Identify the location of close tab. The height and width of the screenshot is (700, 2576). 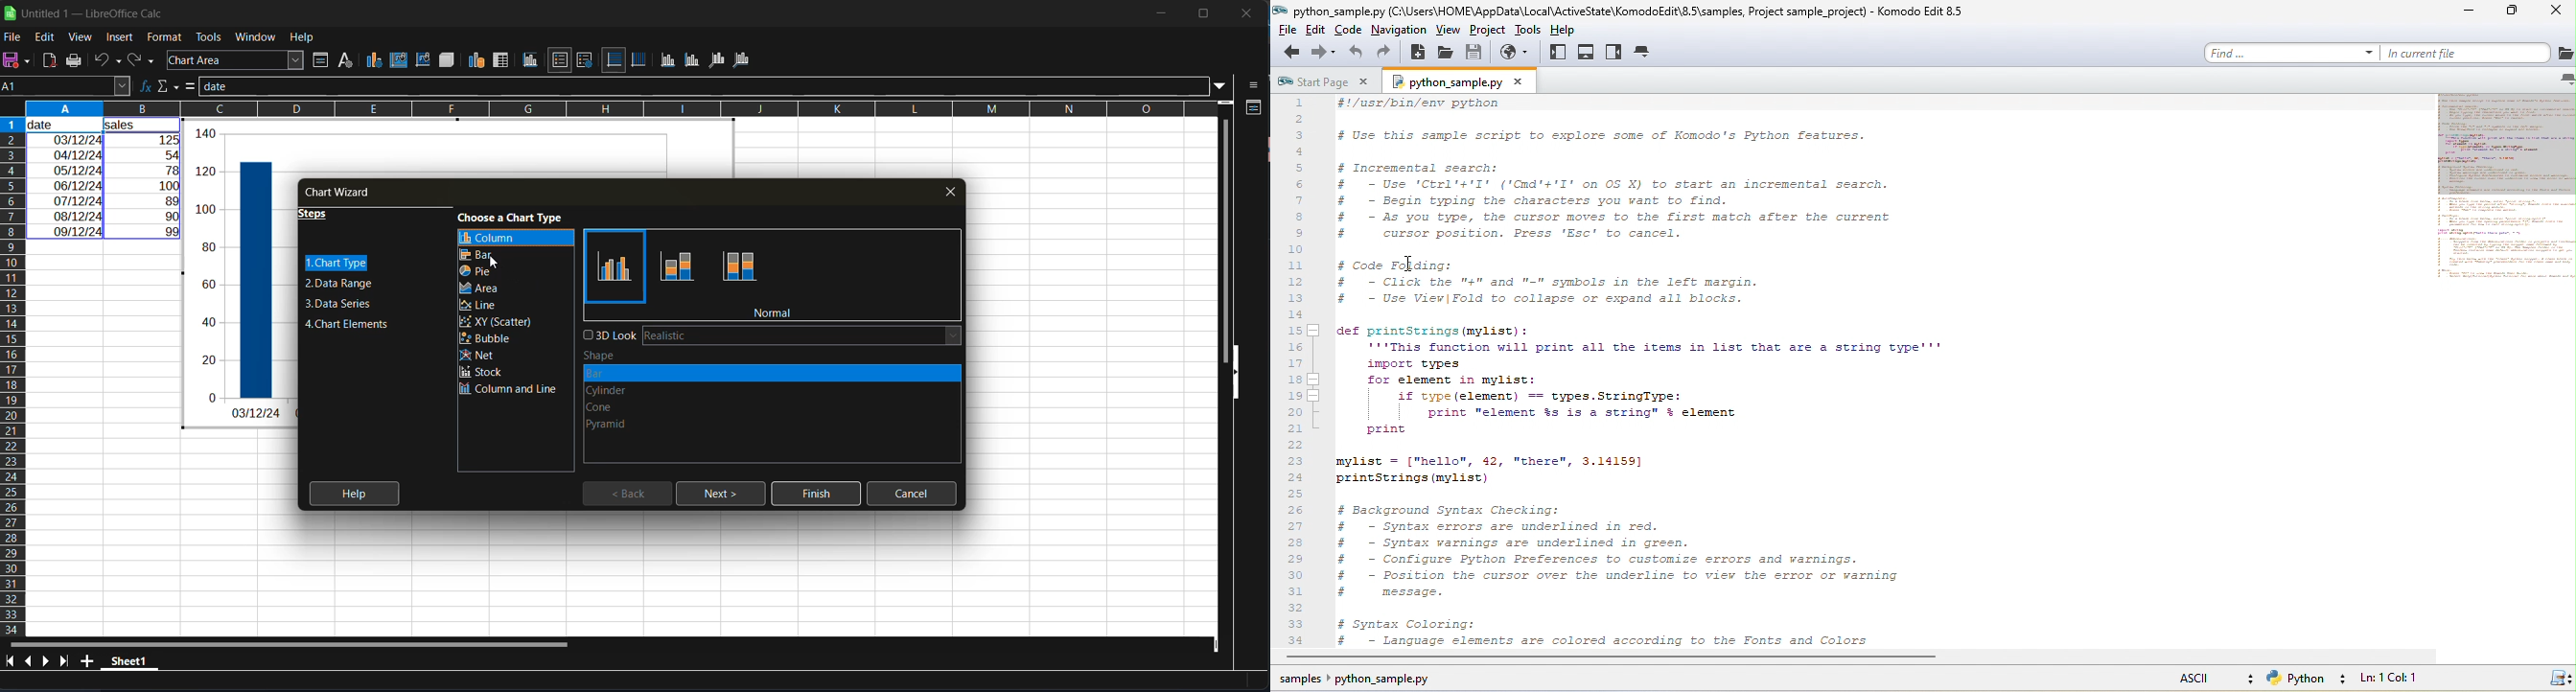
(952, 190).